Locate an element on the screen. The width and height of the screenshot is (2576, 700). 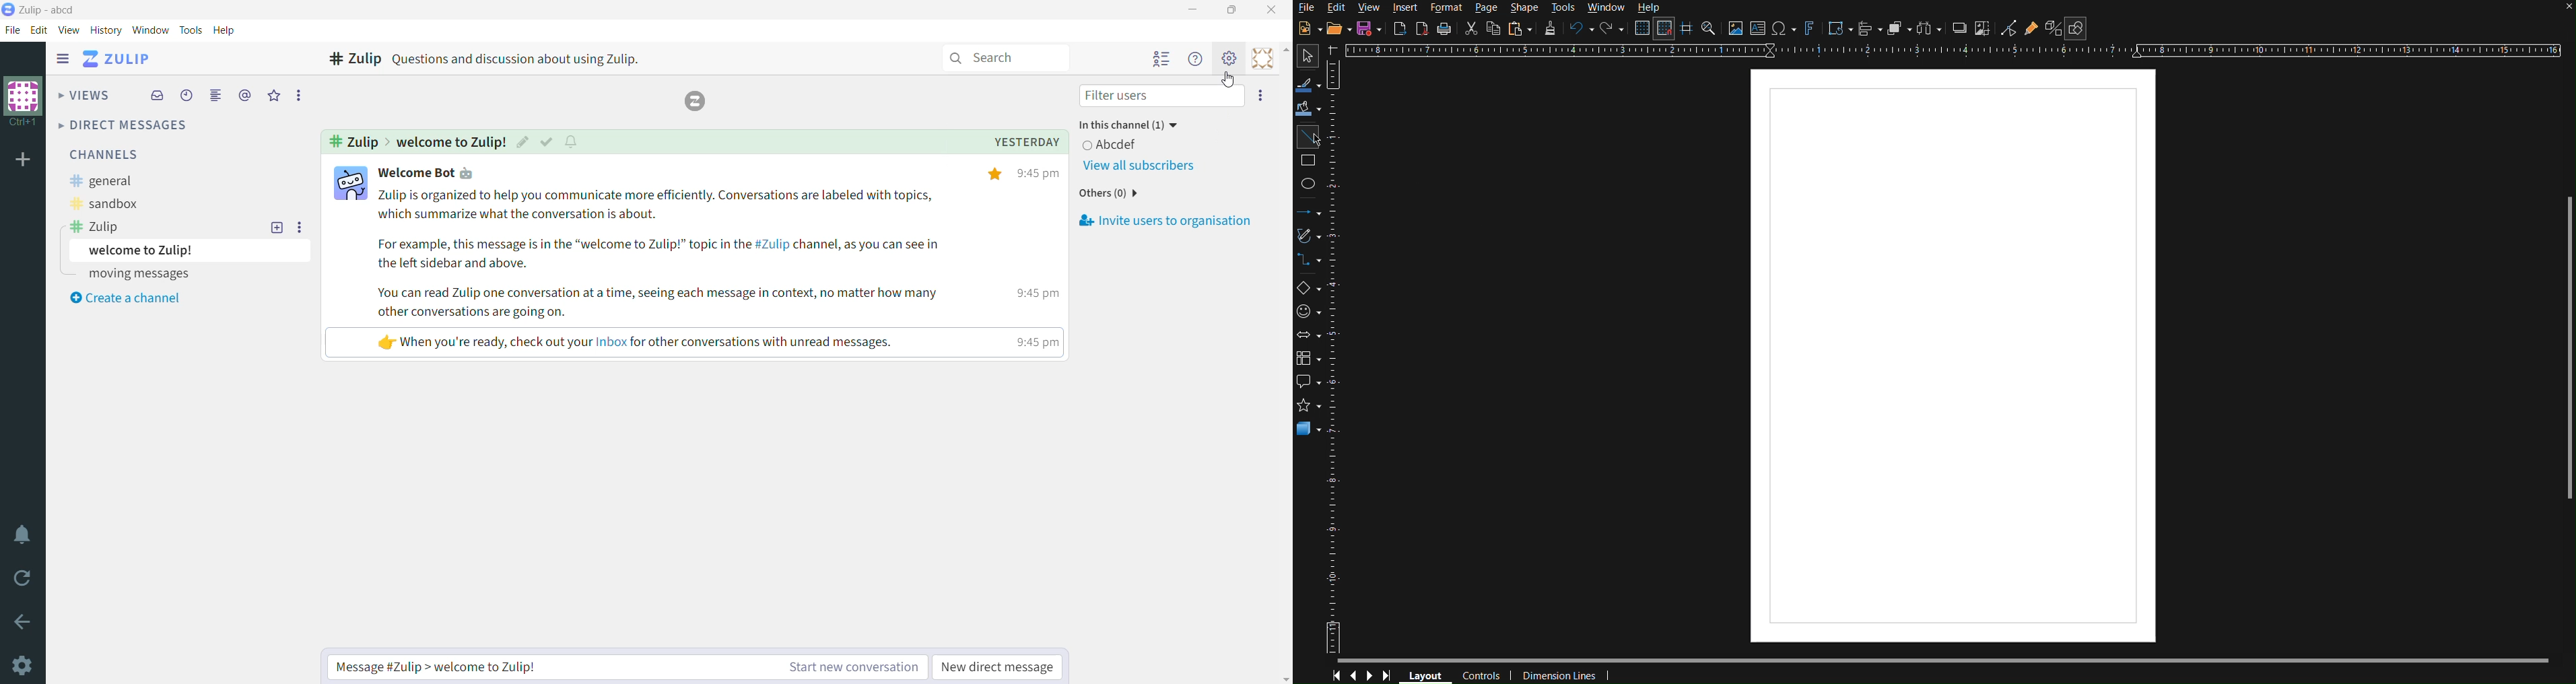
Canvas is located at coordinates (1950, 355).